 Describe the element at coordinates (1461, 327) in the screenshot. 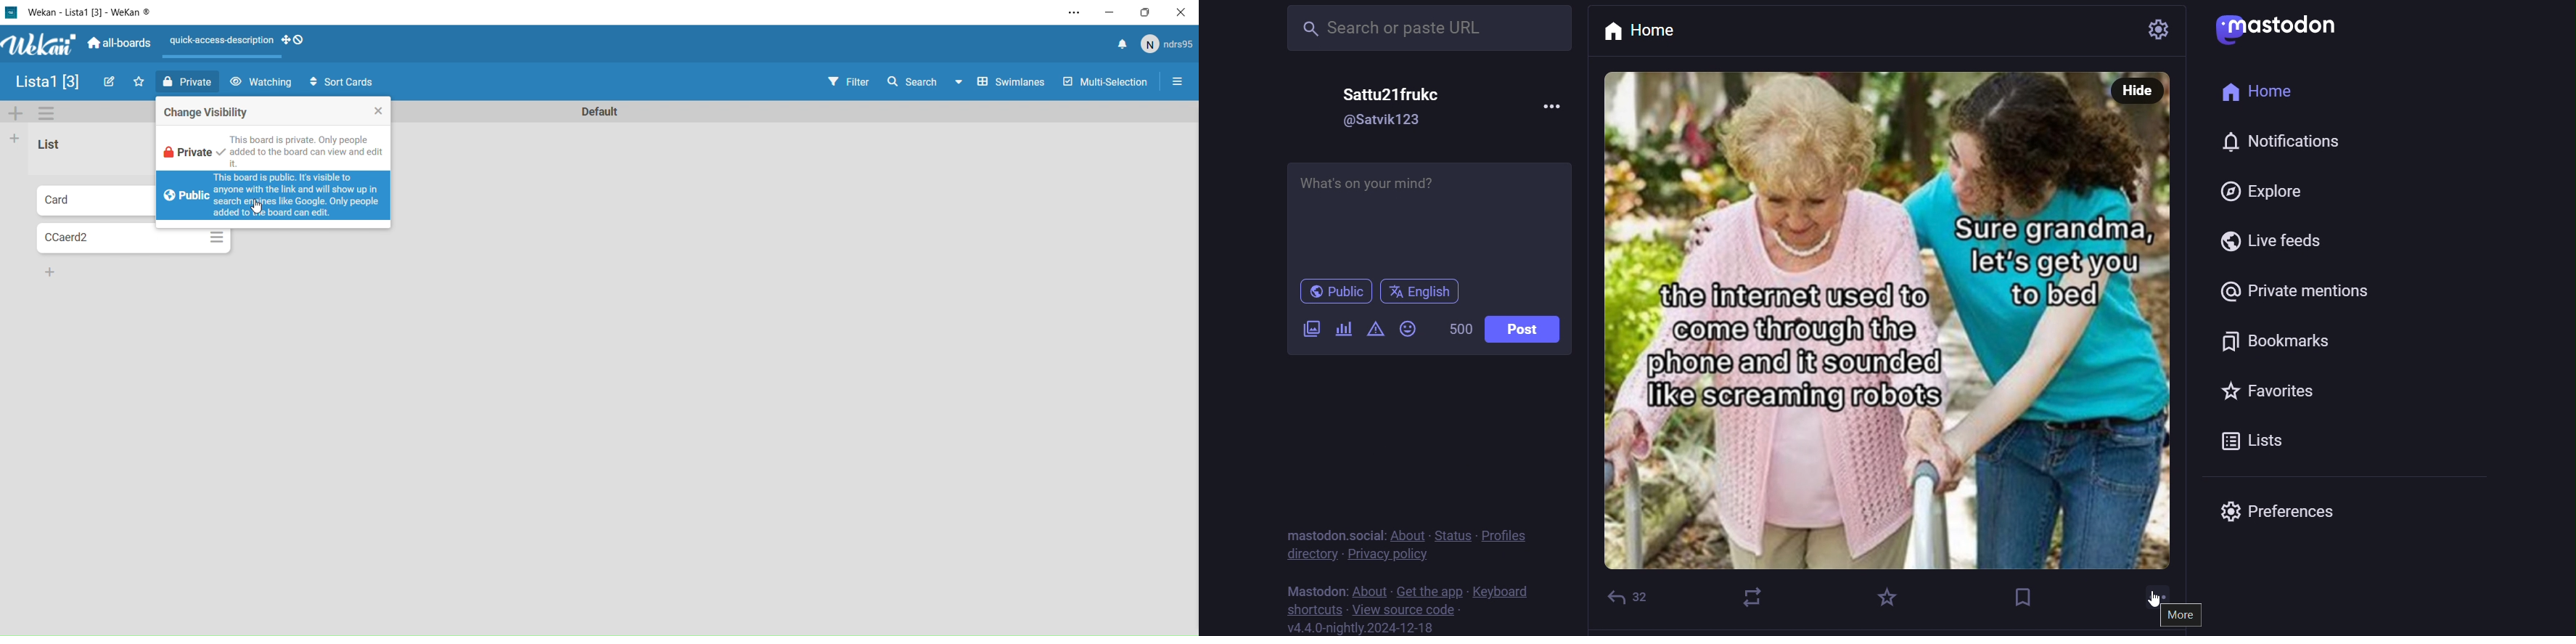

I see `word limit` at that location.